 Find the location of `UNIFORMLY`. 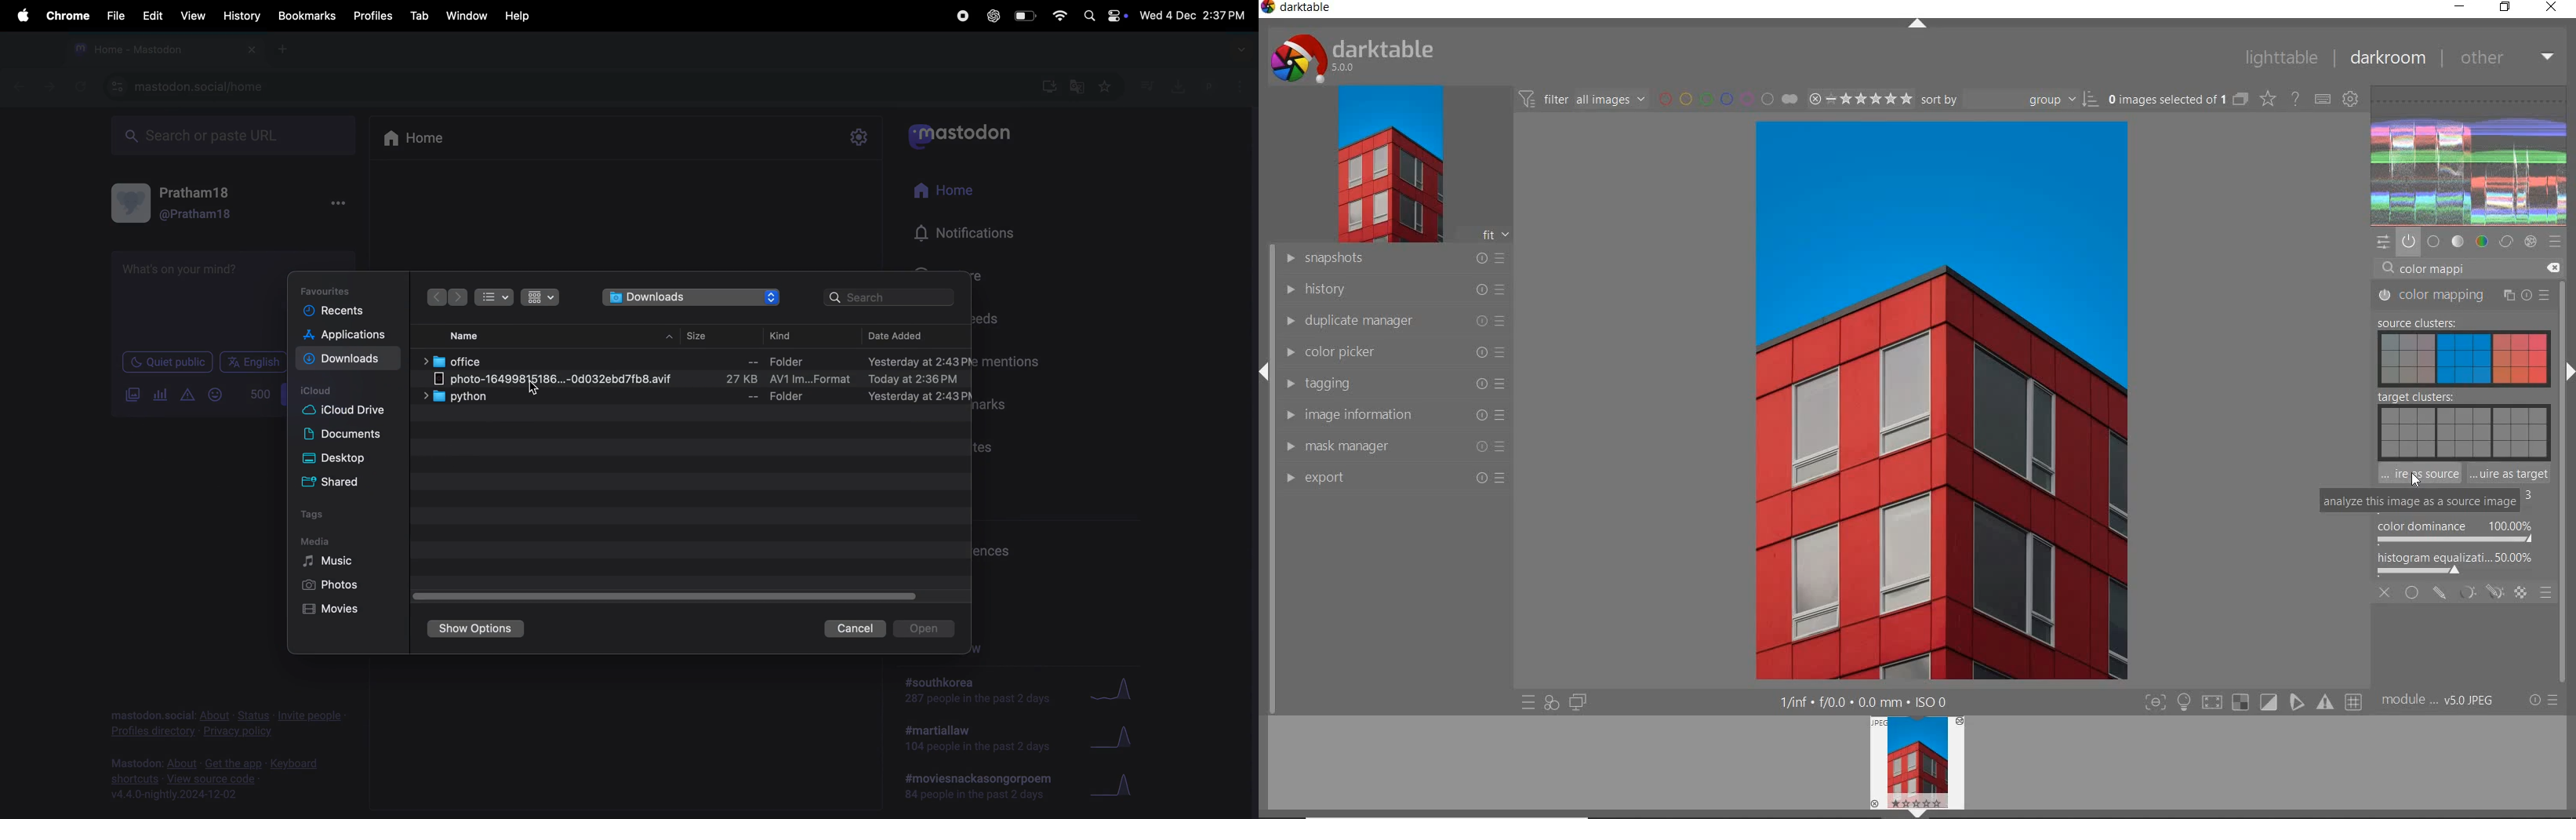

UNIFORMLY is located at coordinates (2412, 594).